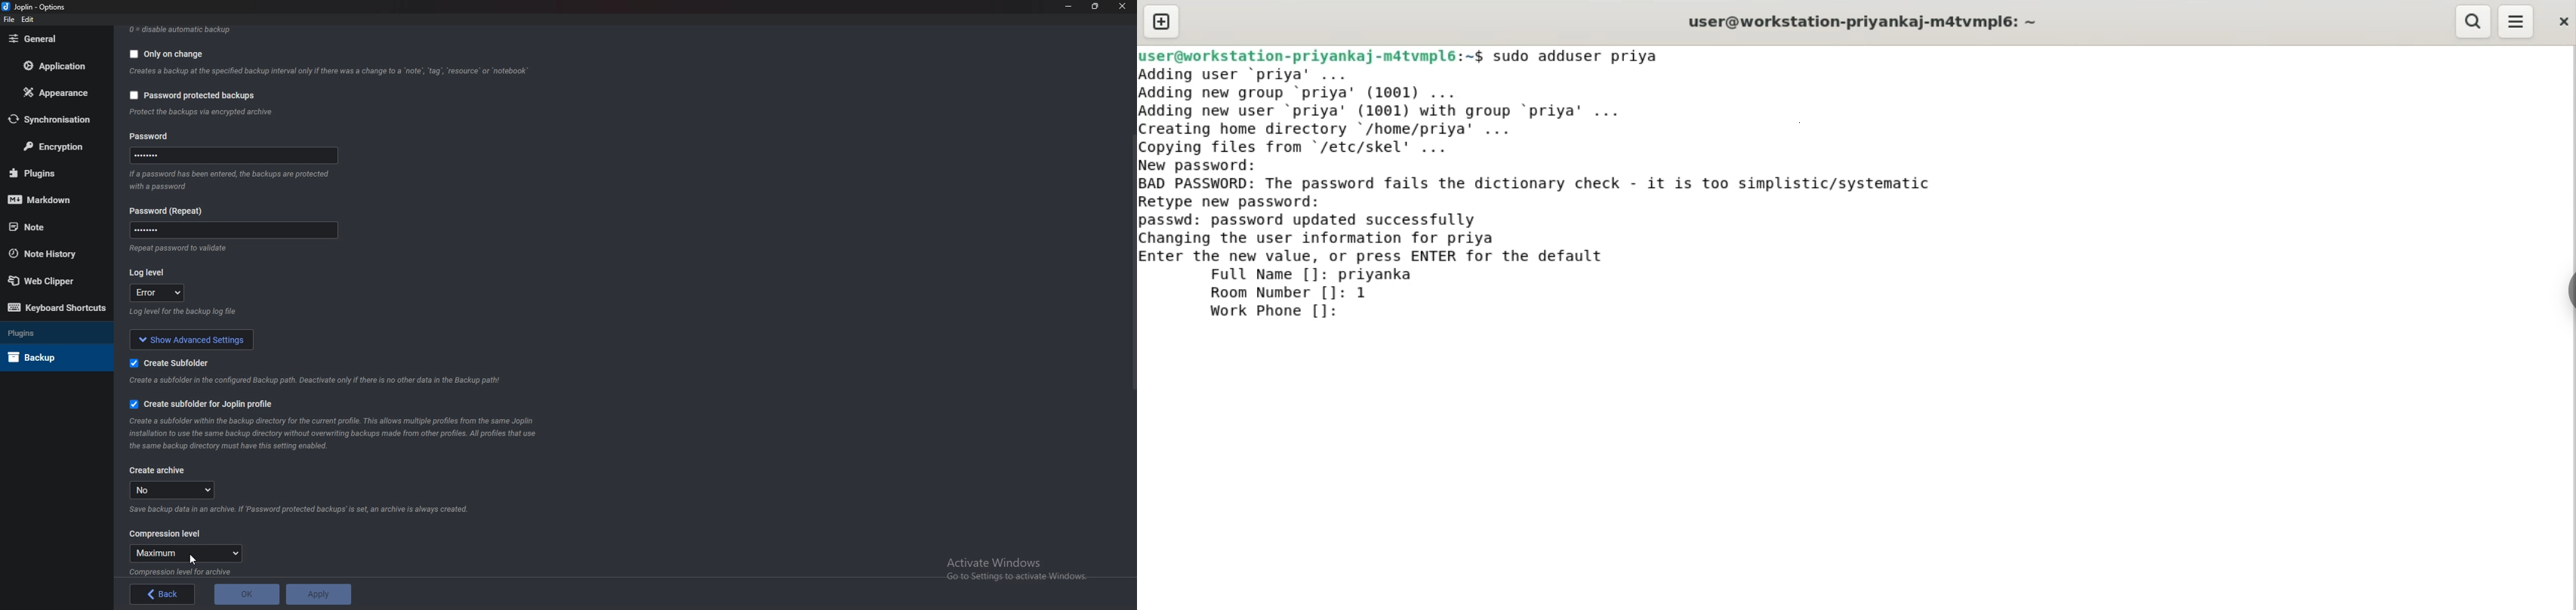 The image size is (2576, 616). What do you see at coordinates (170, 53) in the screenshot?
I see `Only on change` at bounding box center [170, 53].